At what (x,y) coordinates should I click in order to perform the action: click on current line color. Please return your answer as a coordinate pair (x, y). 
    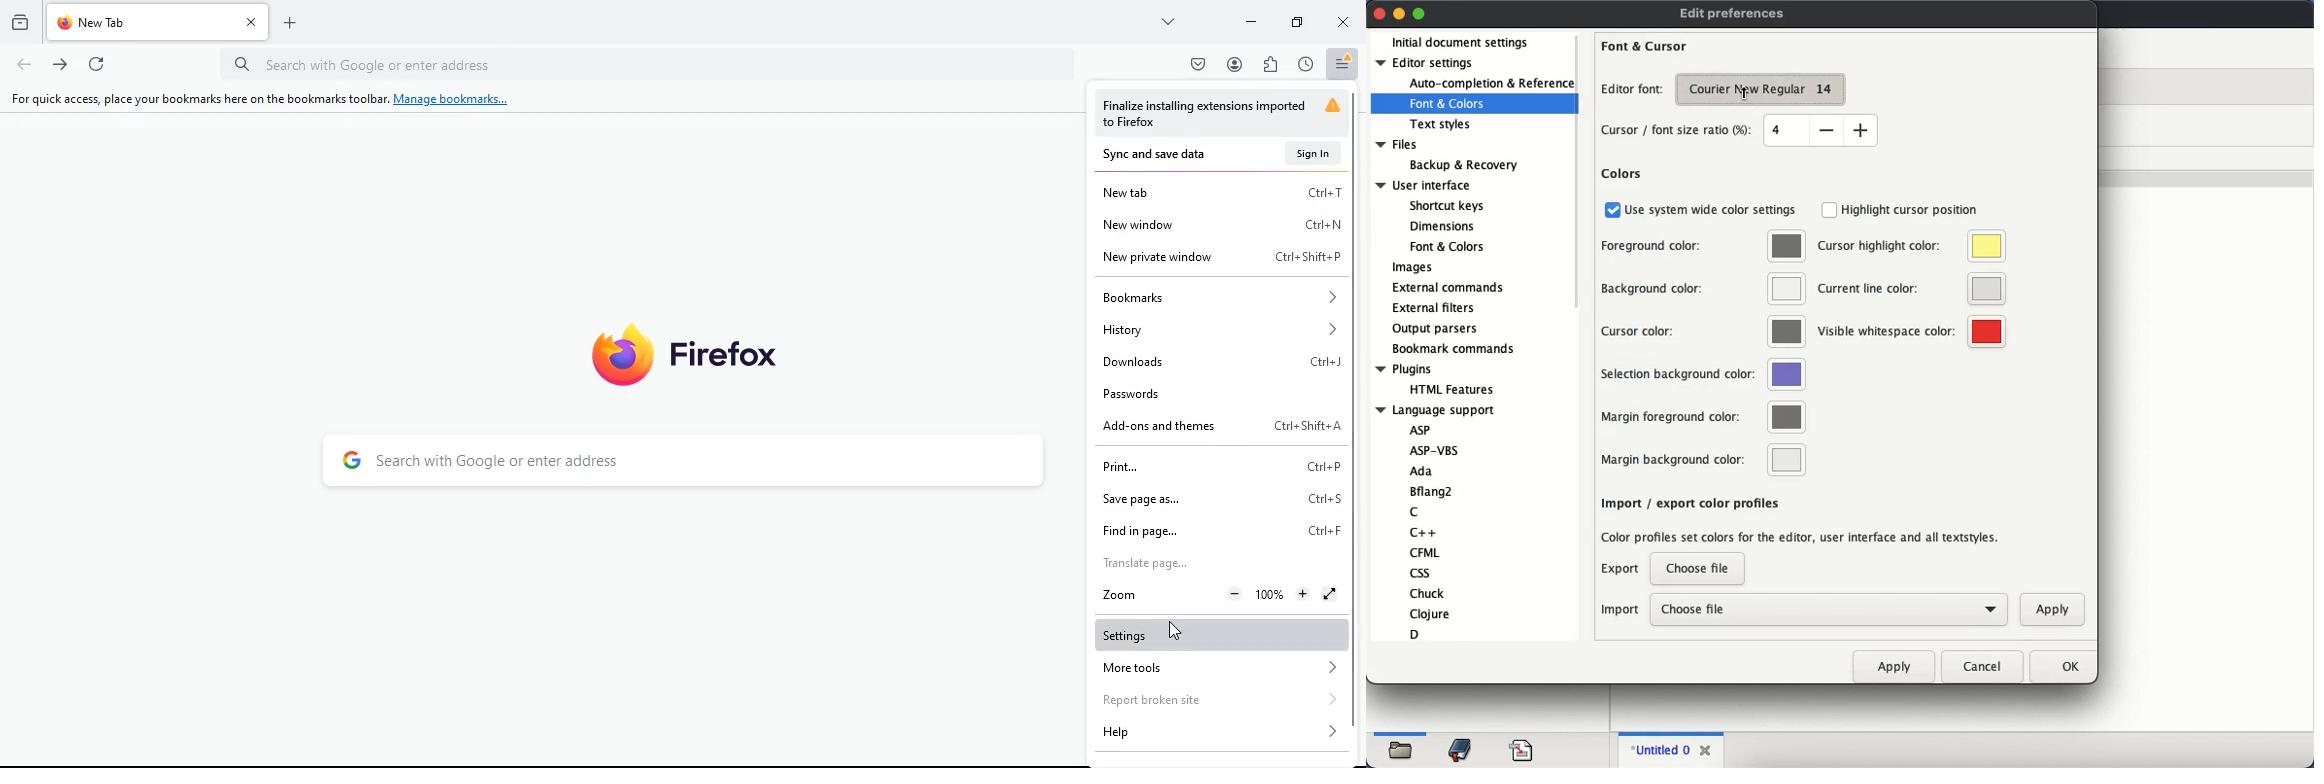
    Looking at the image, I should click on (1909, 289).